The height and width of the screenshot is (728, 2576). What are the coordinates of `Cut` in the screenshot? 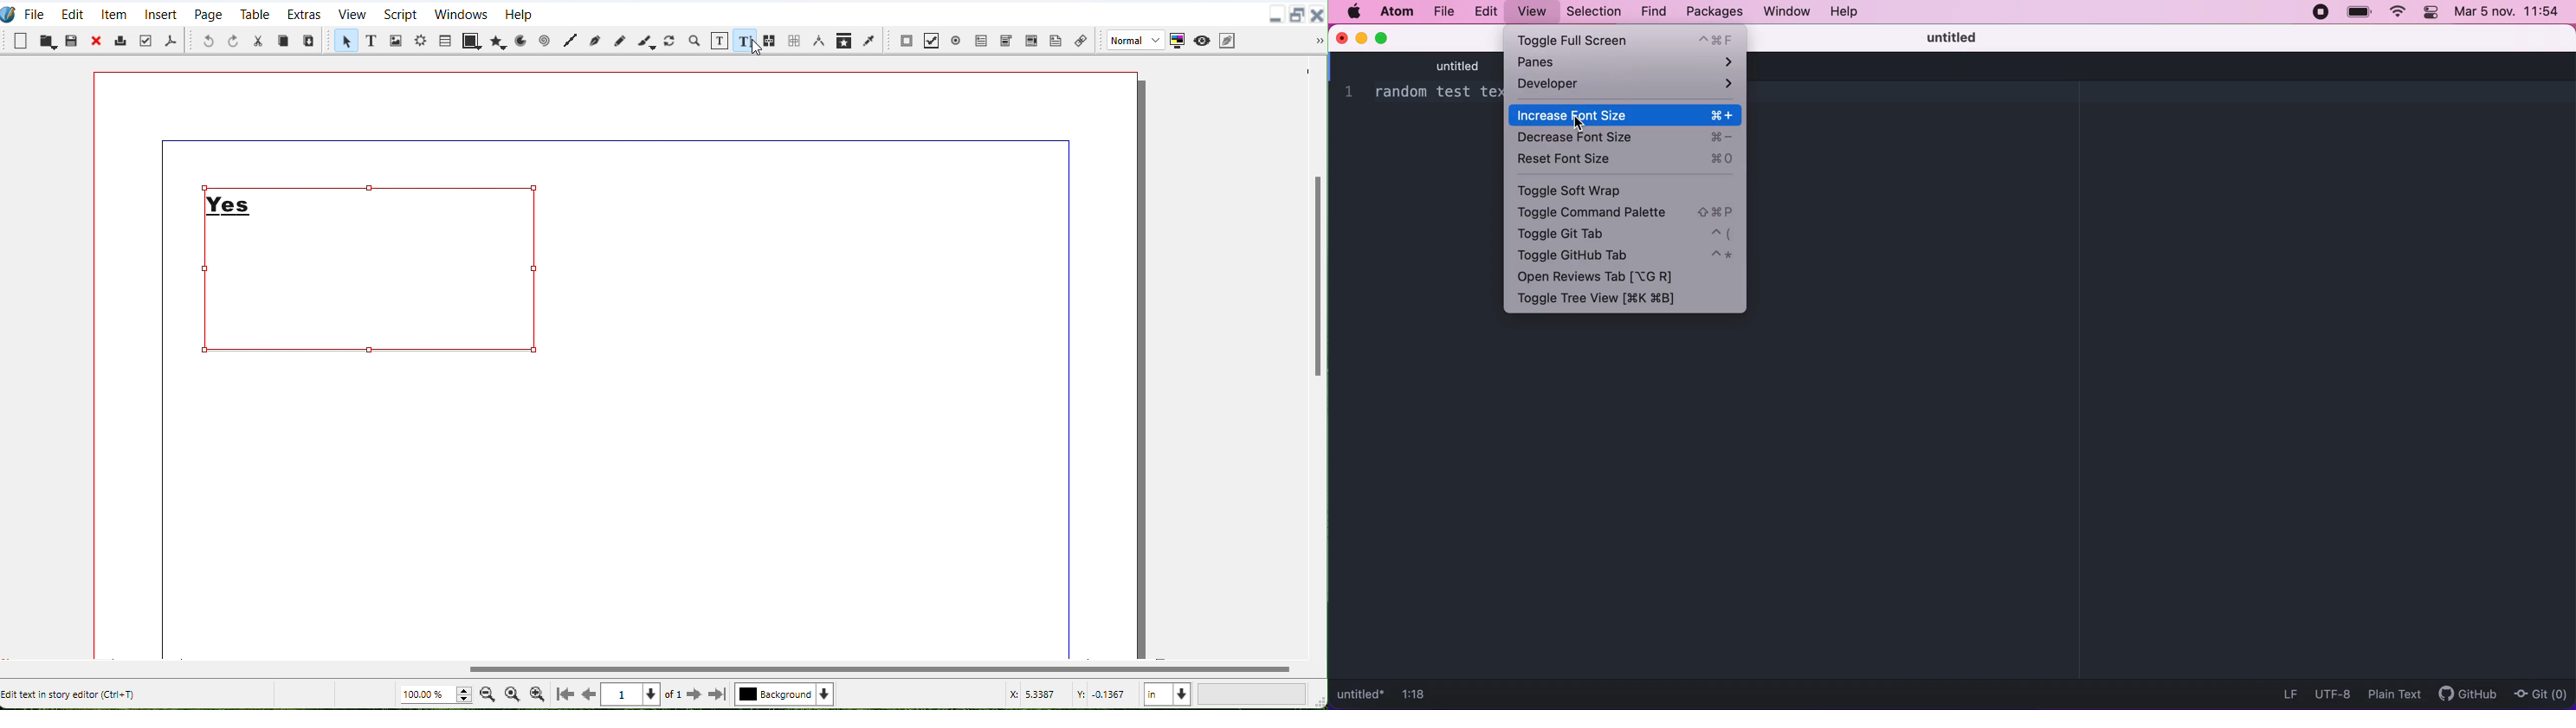 It's located at (259, 41).